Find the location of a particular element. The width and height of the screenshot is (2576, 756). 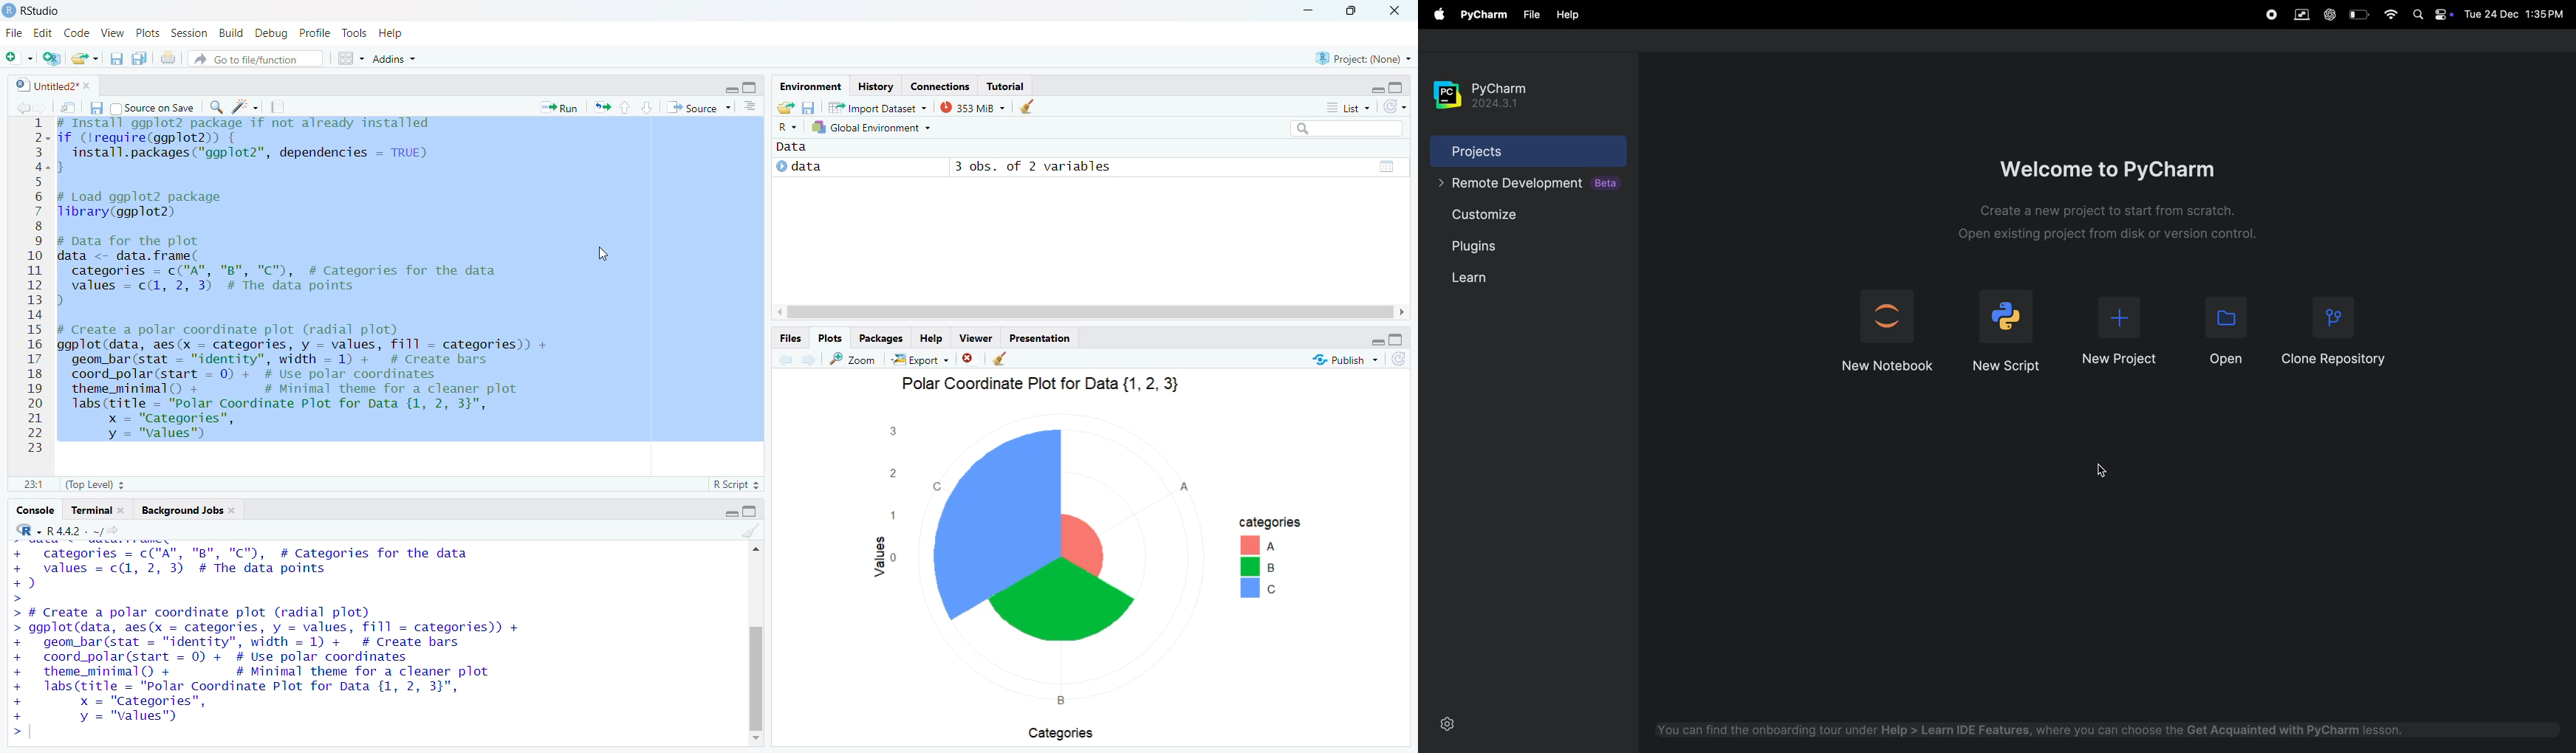

apple widgets is located at coordinates (2444, 13).